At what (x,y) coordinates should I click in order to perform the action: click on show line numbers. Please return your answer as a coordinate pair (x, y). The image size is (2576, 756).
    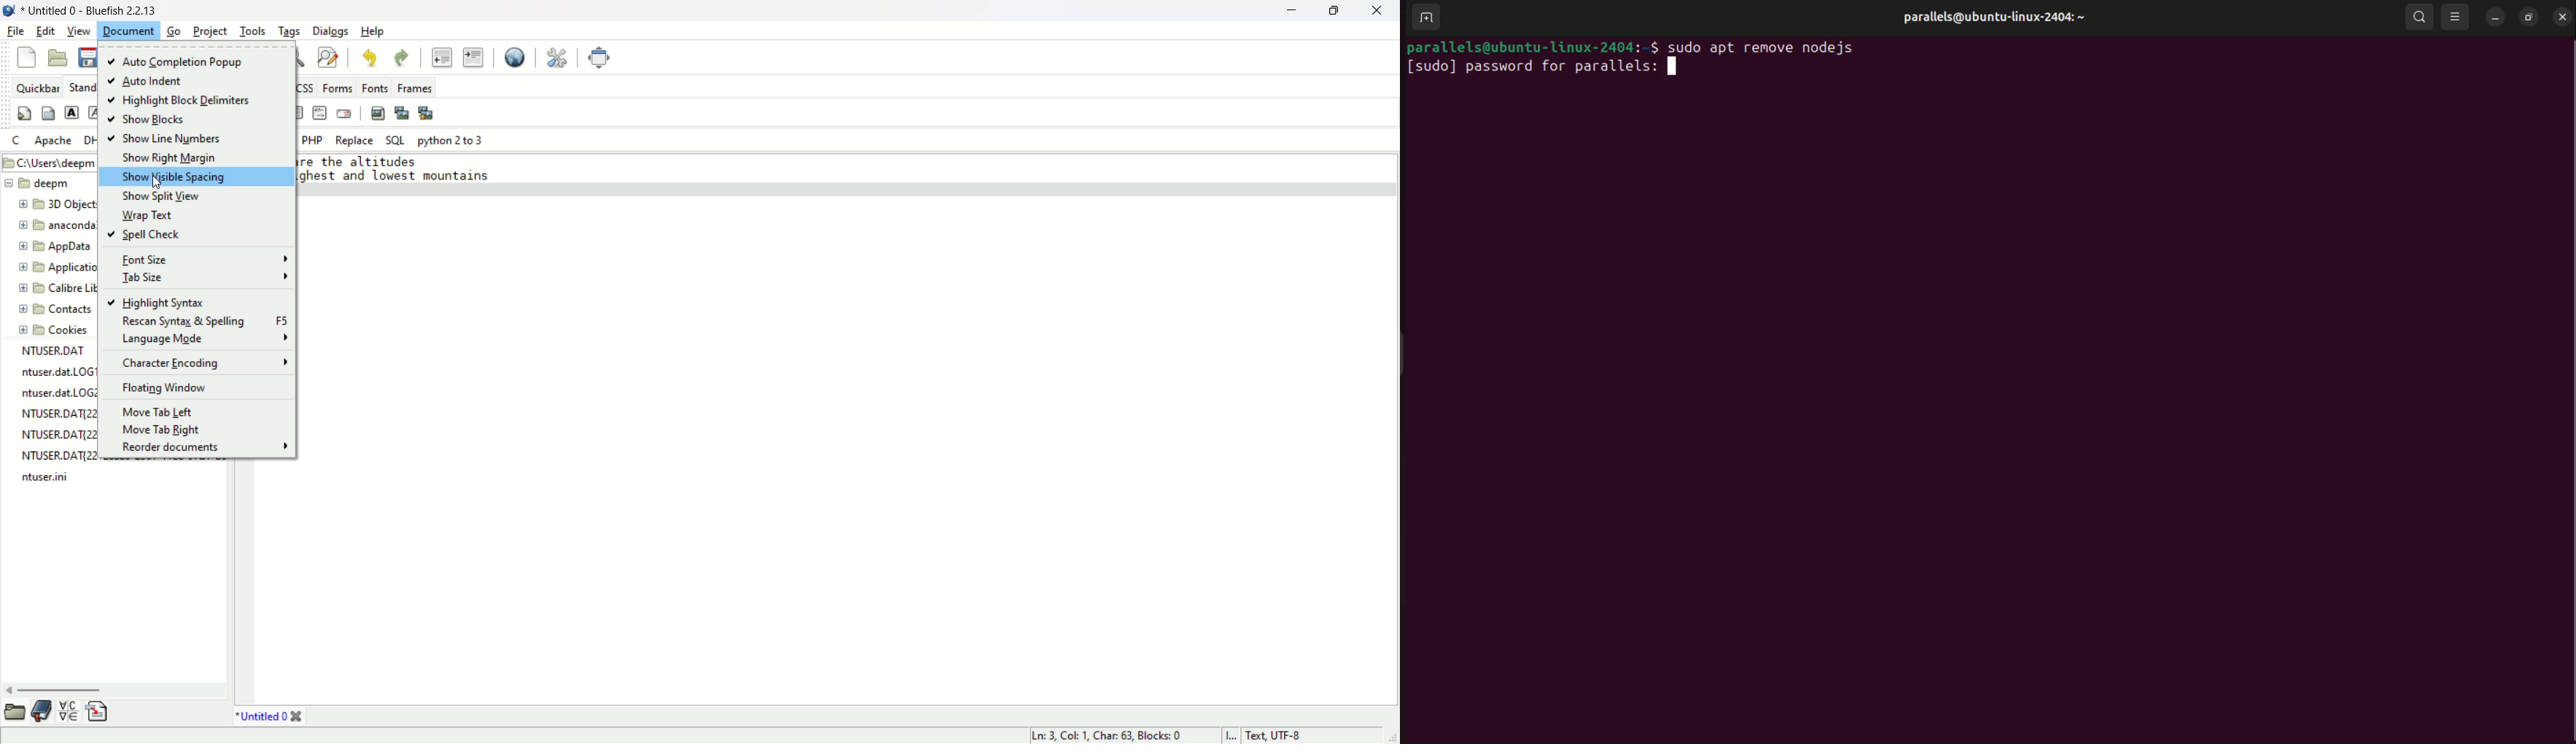
    Looking at the image, I should click on (164, 140).